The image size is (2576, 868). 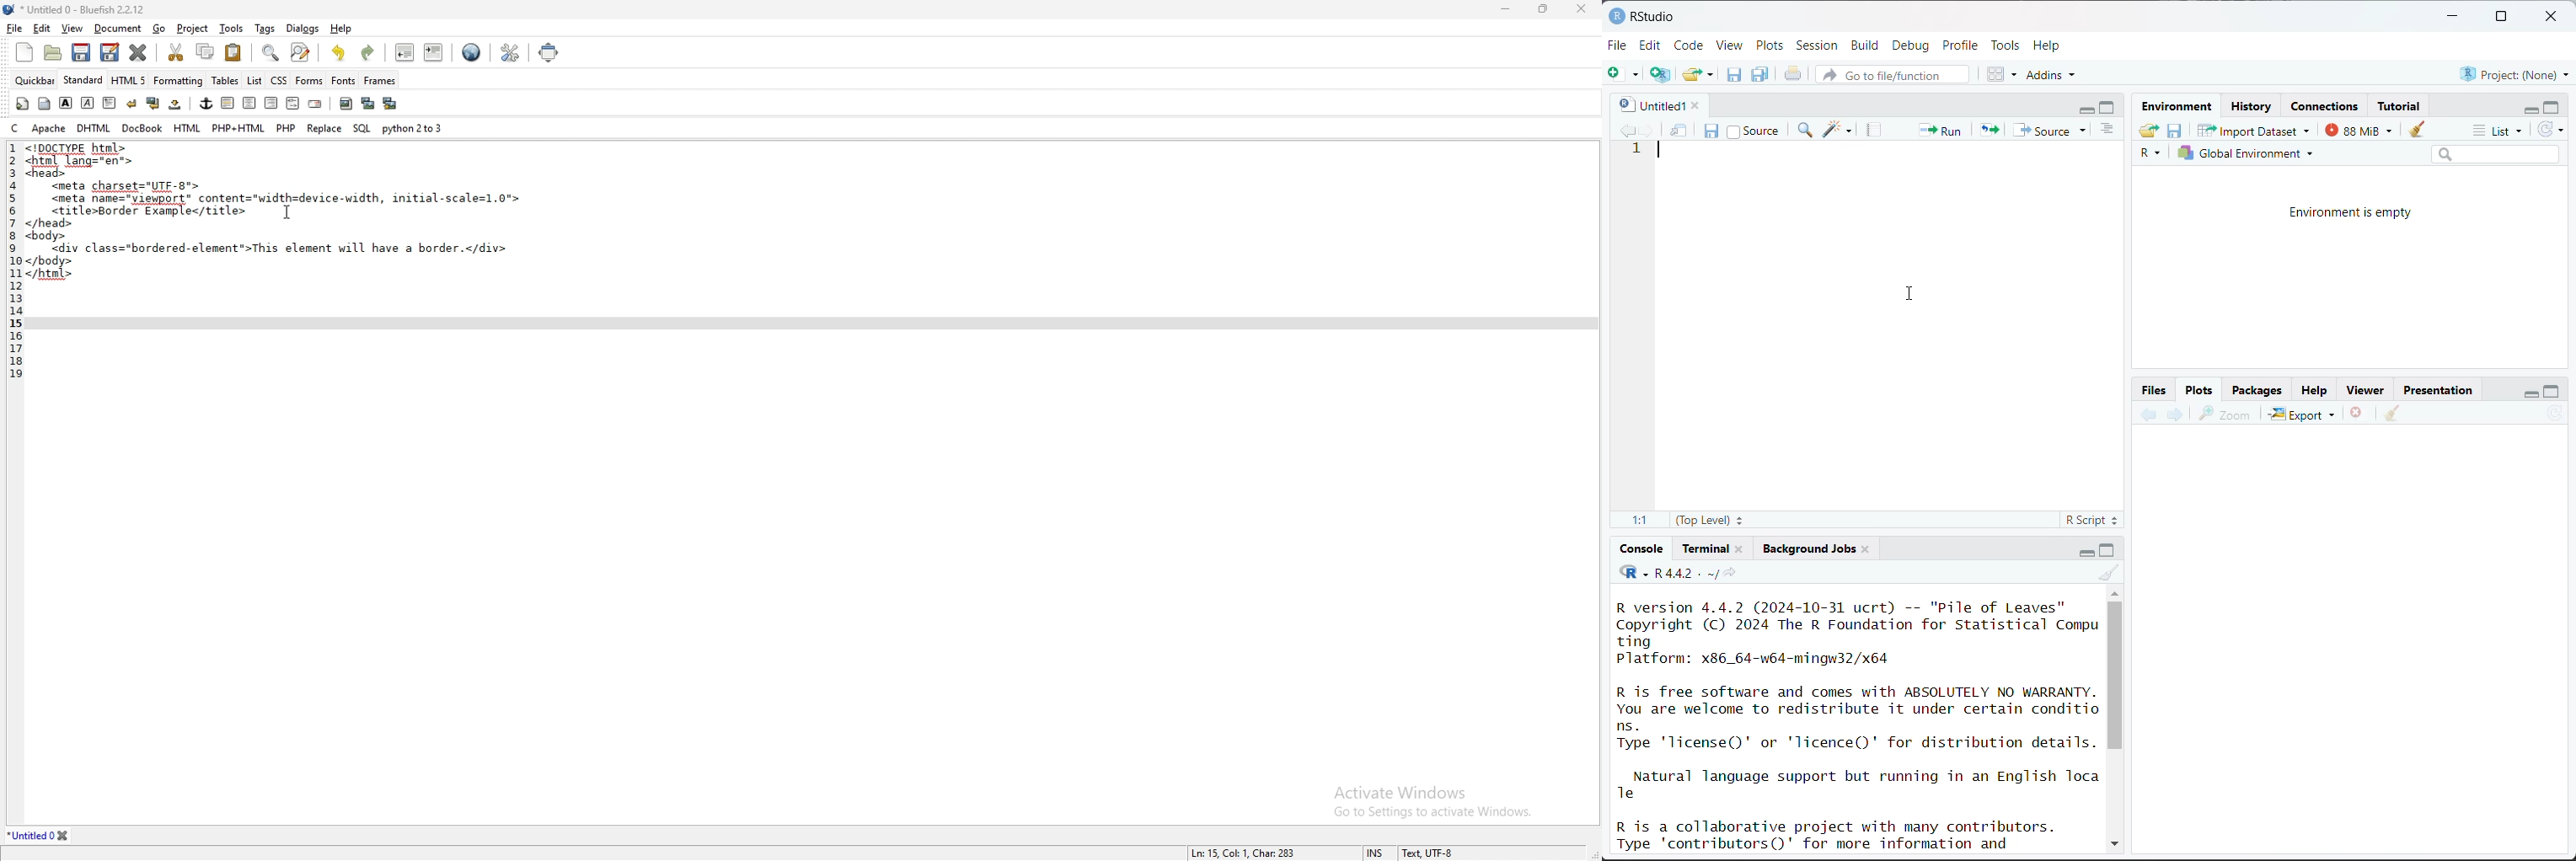 What do you see at coordinates (2357, 129) in the screenshot?
I see `87 MiB` at bounding box center [2357, 129].